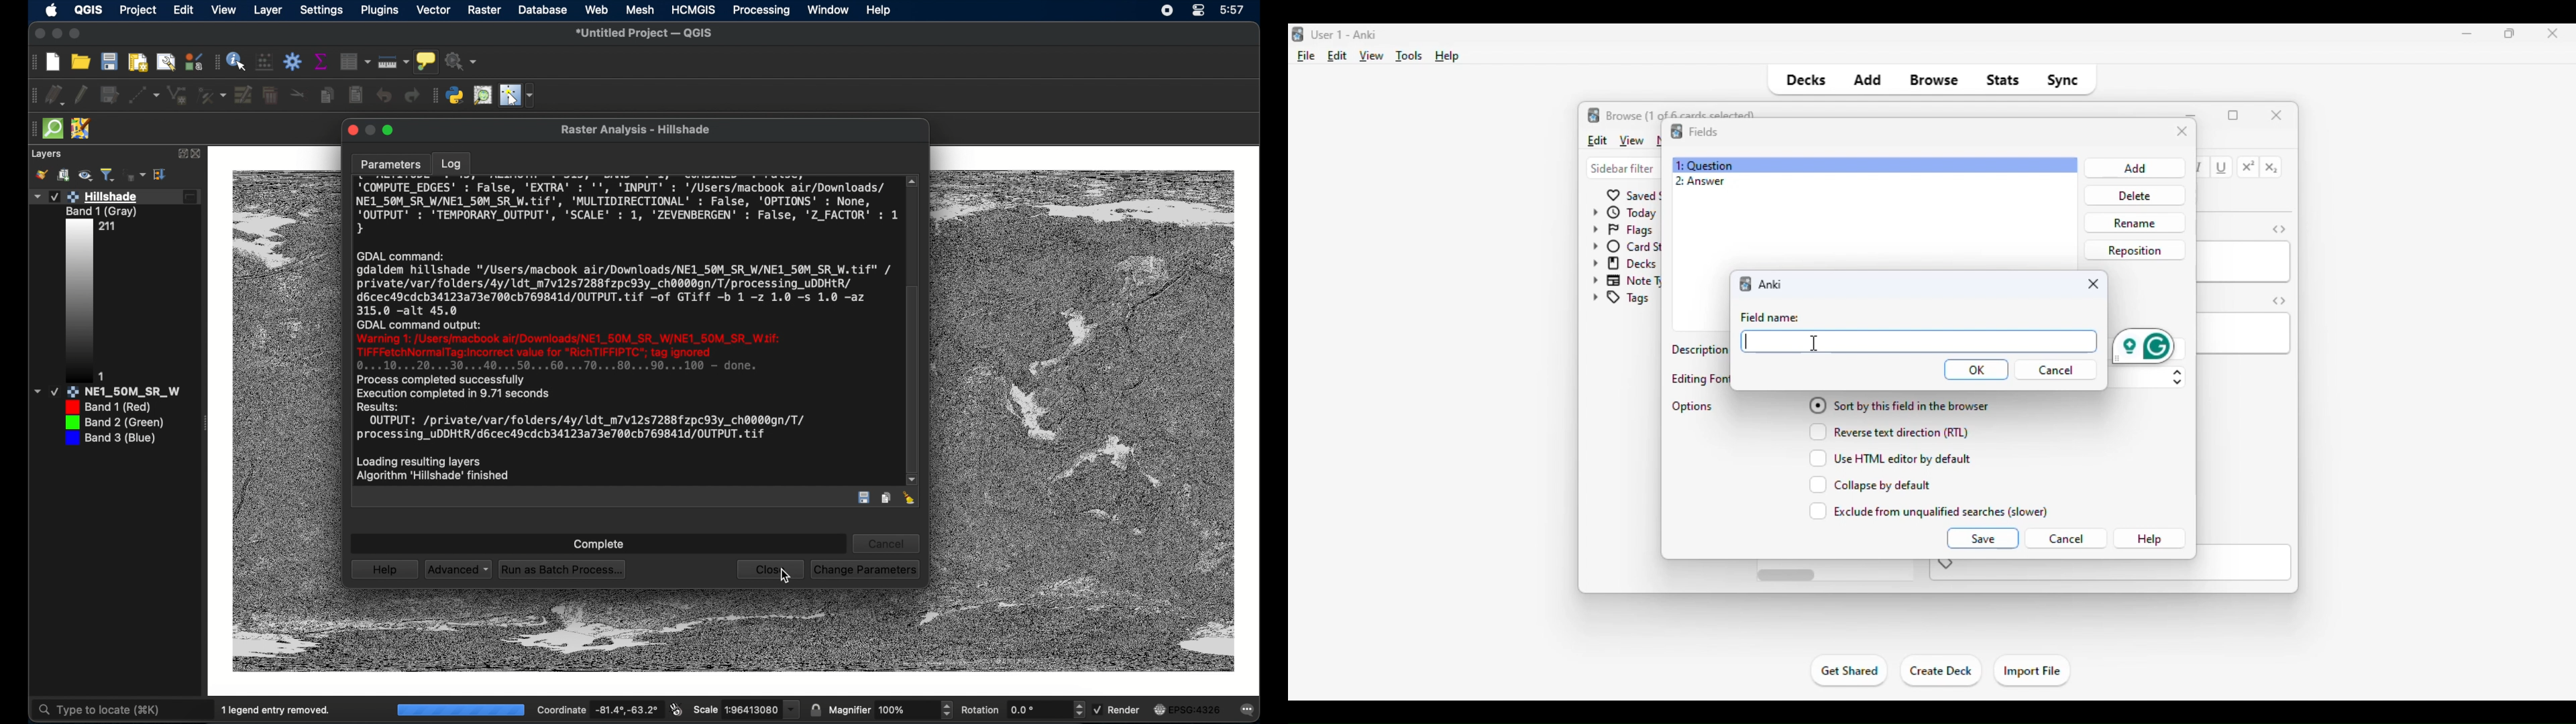 This screenshot has height=728, width=2576. What do you see at coordinates (2132, 195) in the screenshot?
I see `delete` at bounding box center [2132, 195].